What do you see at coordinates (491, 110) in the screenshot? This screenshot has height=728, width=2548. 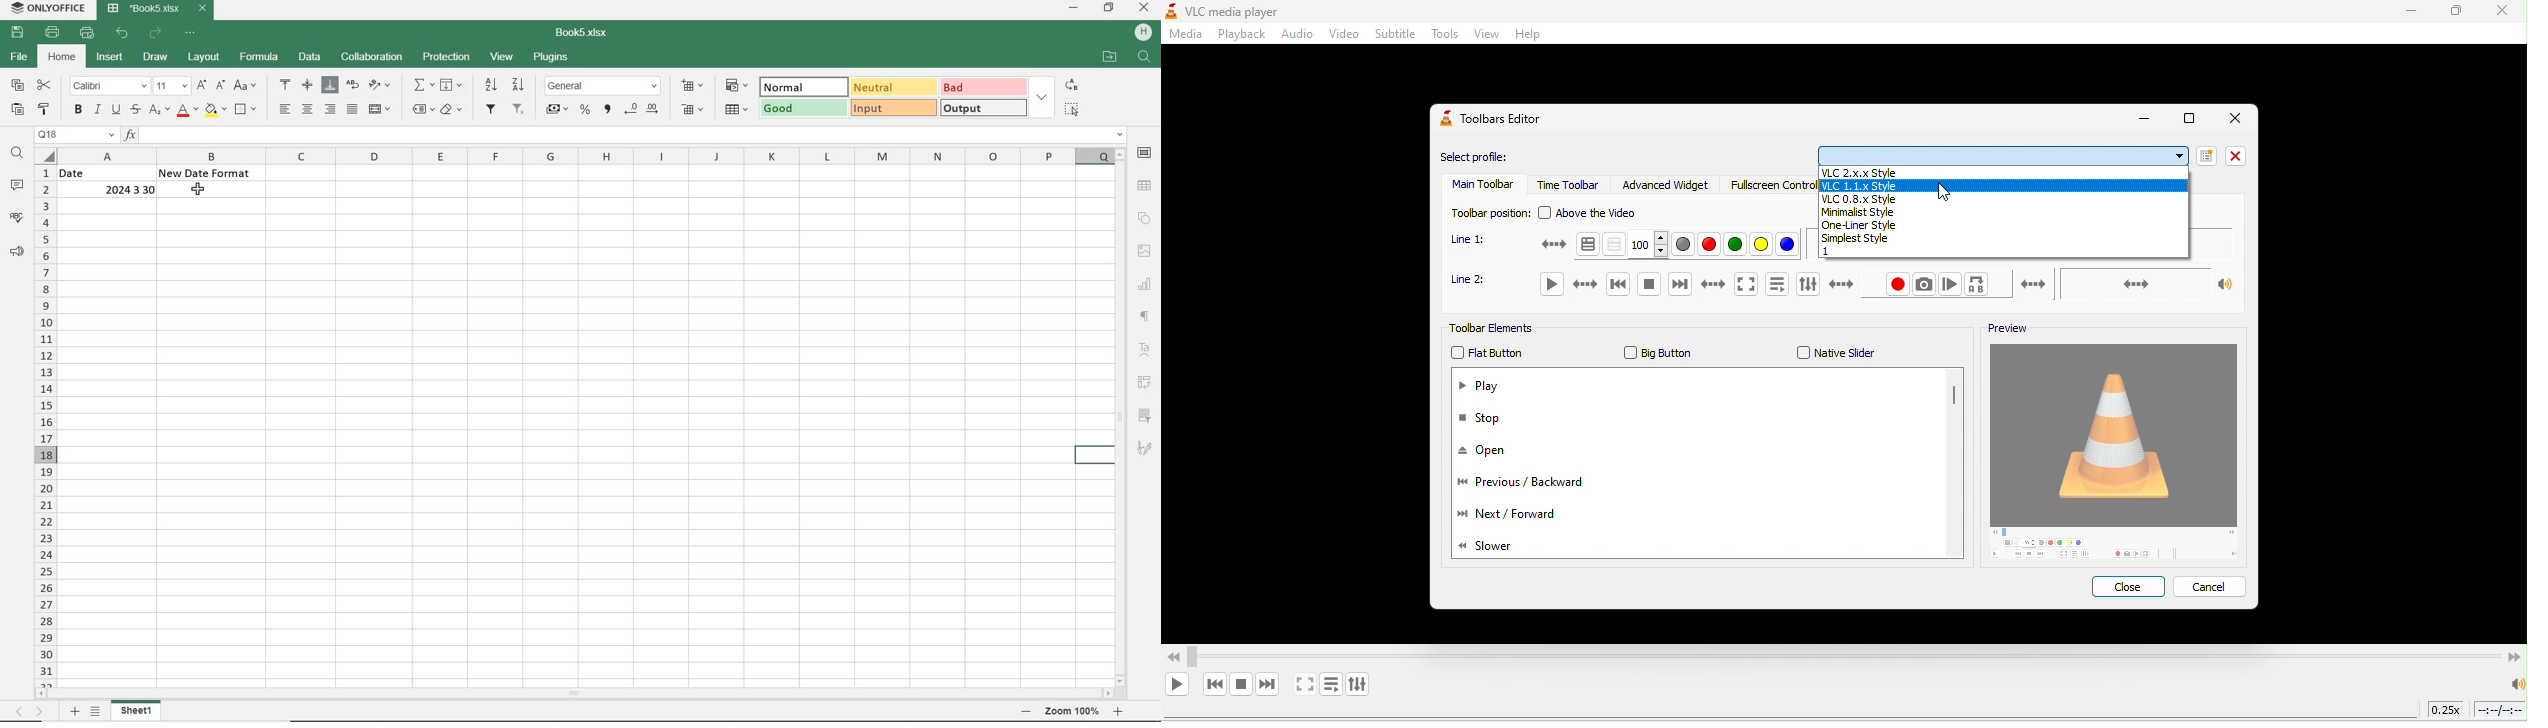 I see `FILTER` at bounding box center [491, 110].